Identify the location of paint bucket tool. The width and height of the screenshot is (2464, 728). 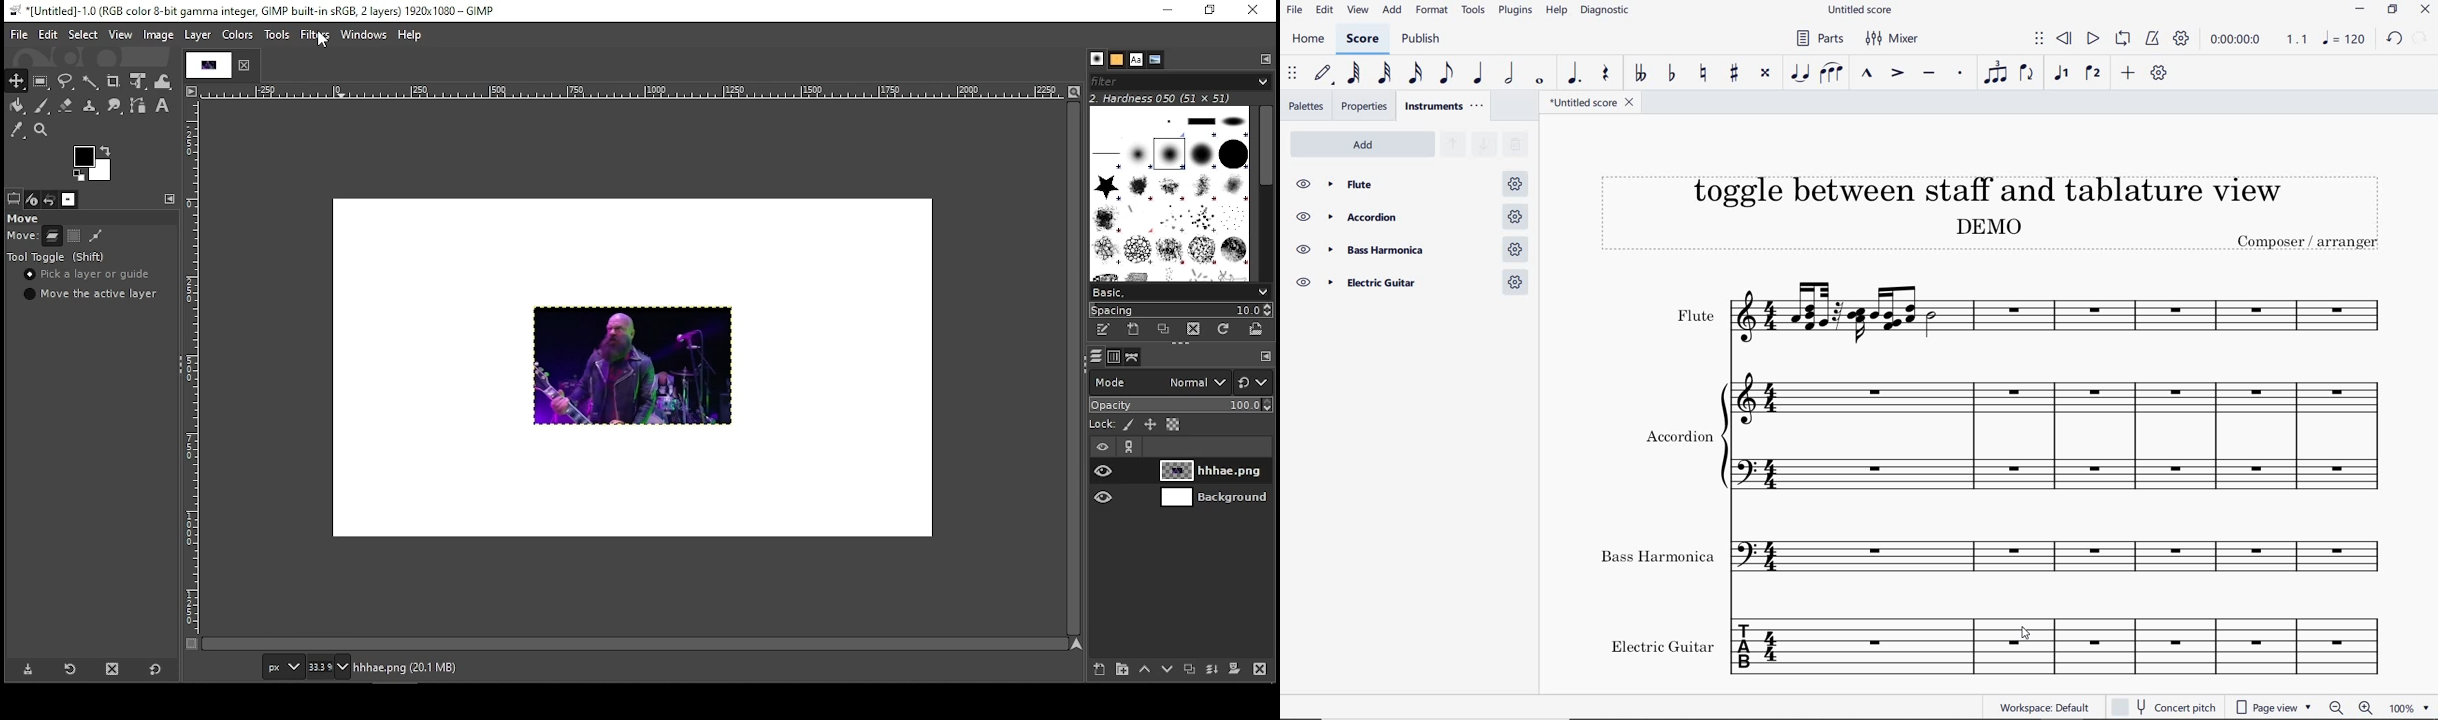
(19, 106).